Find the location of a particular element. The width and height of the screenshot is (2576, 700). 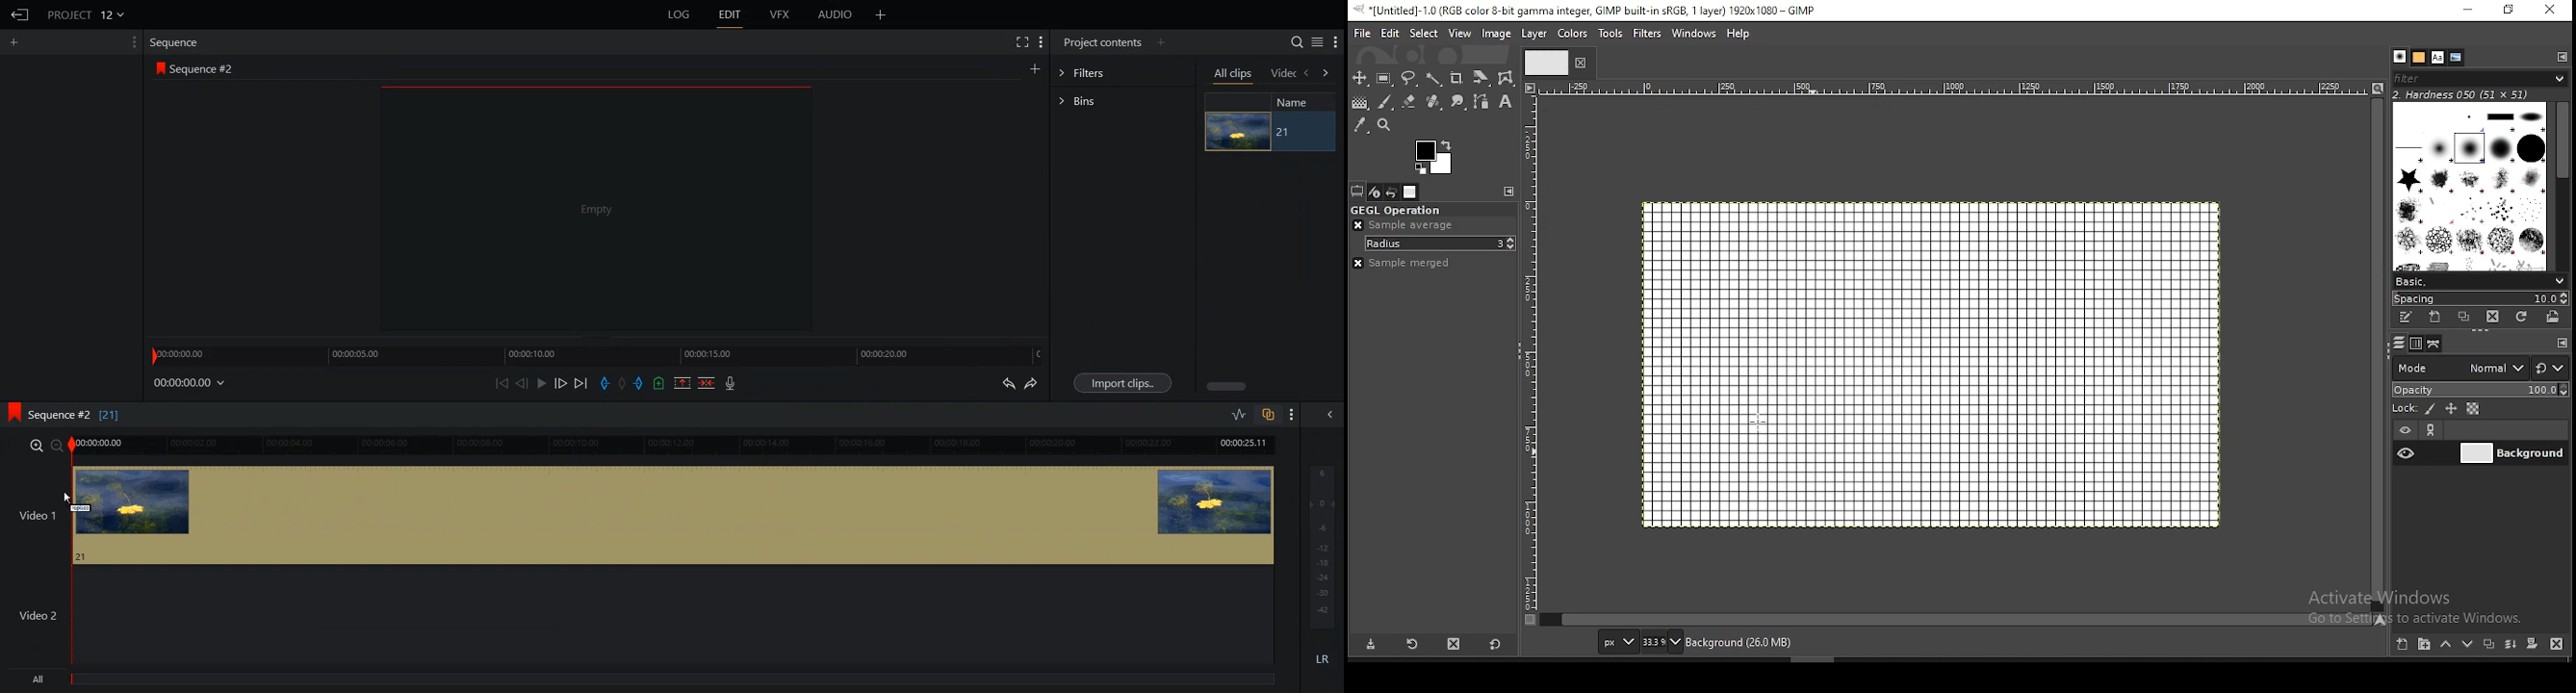

delete brush is located at coordinates (2493, 318).